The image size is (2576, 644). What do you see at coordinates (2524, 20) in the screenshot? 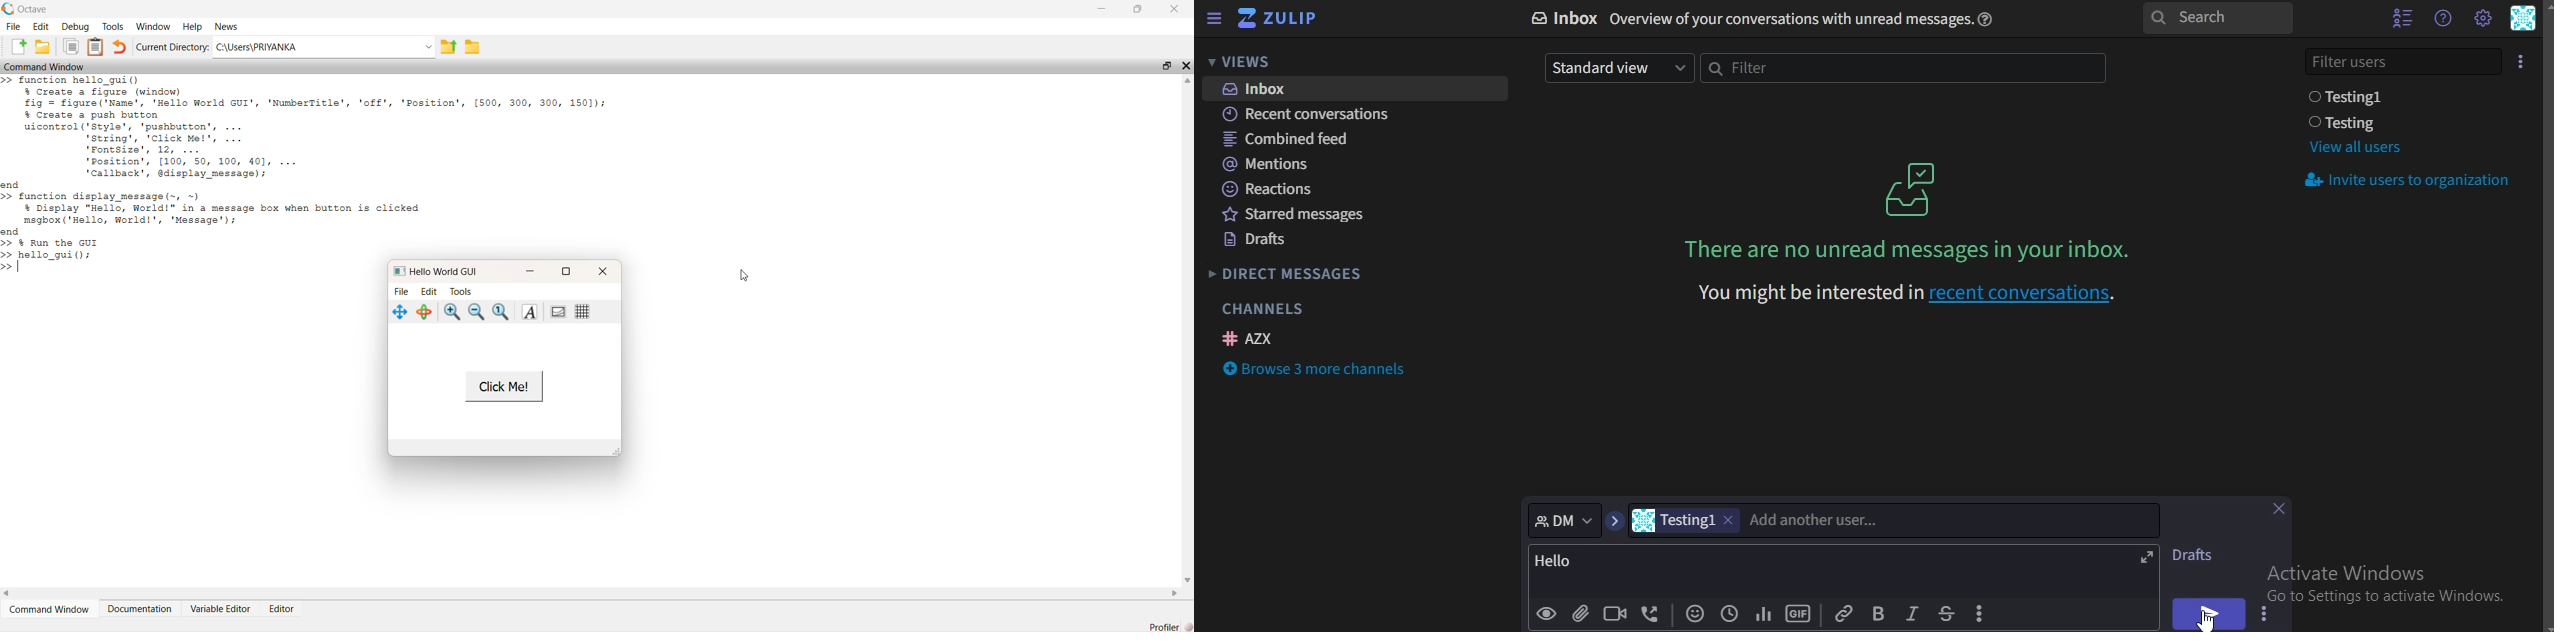
I see `personal menu` at bounding box center [2524, 20].